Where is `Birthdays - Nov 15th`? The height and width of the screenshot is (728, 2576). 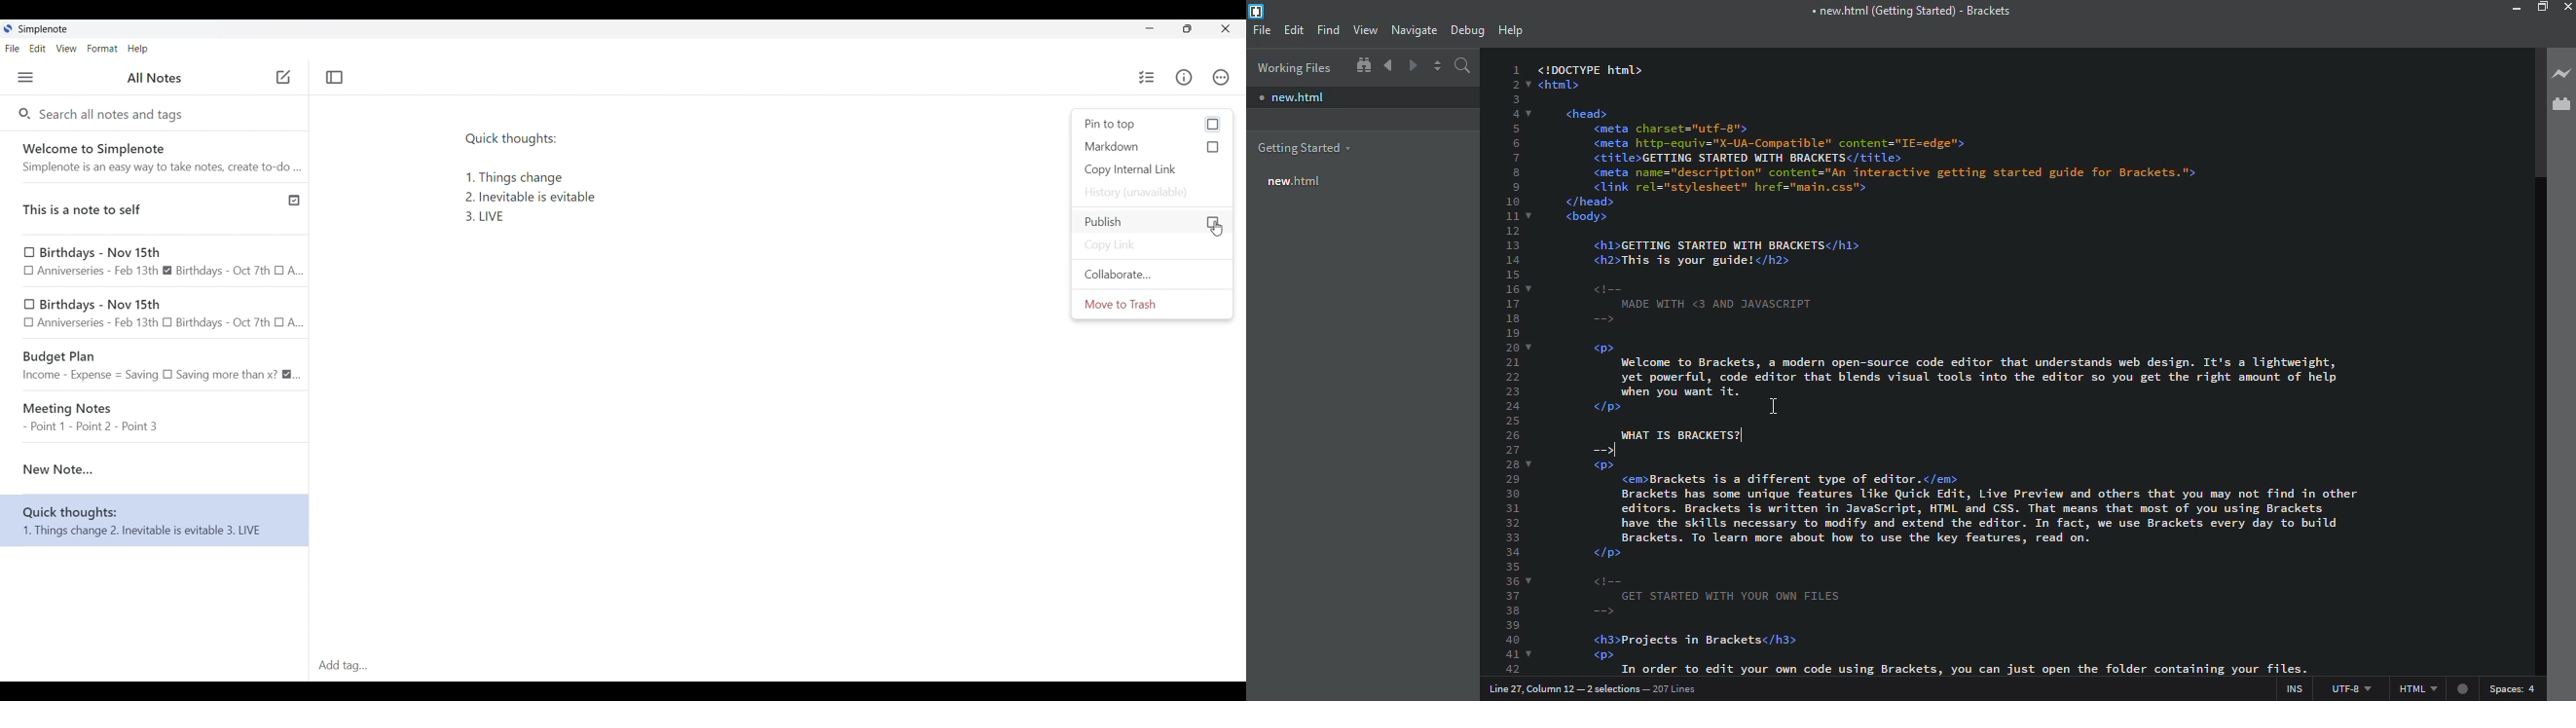 Birthdays - Nov 15th is located at coordinates (156, 313).